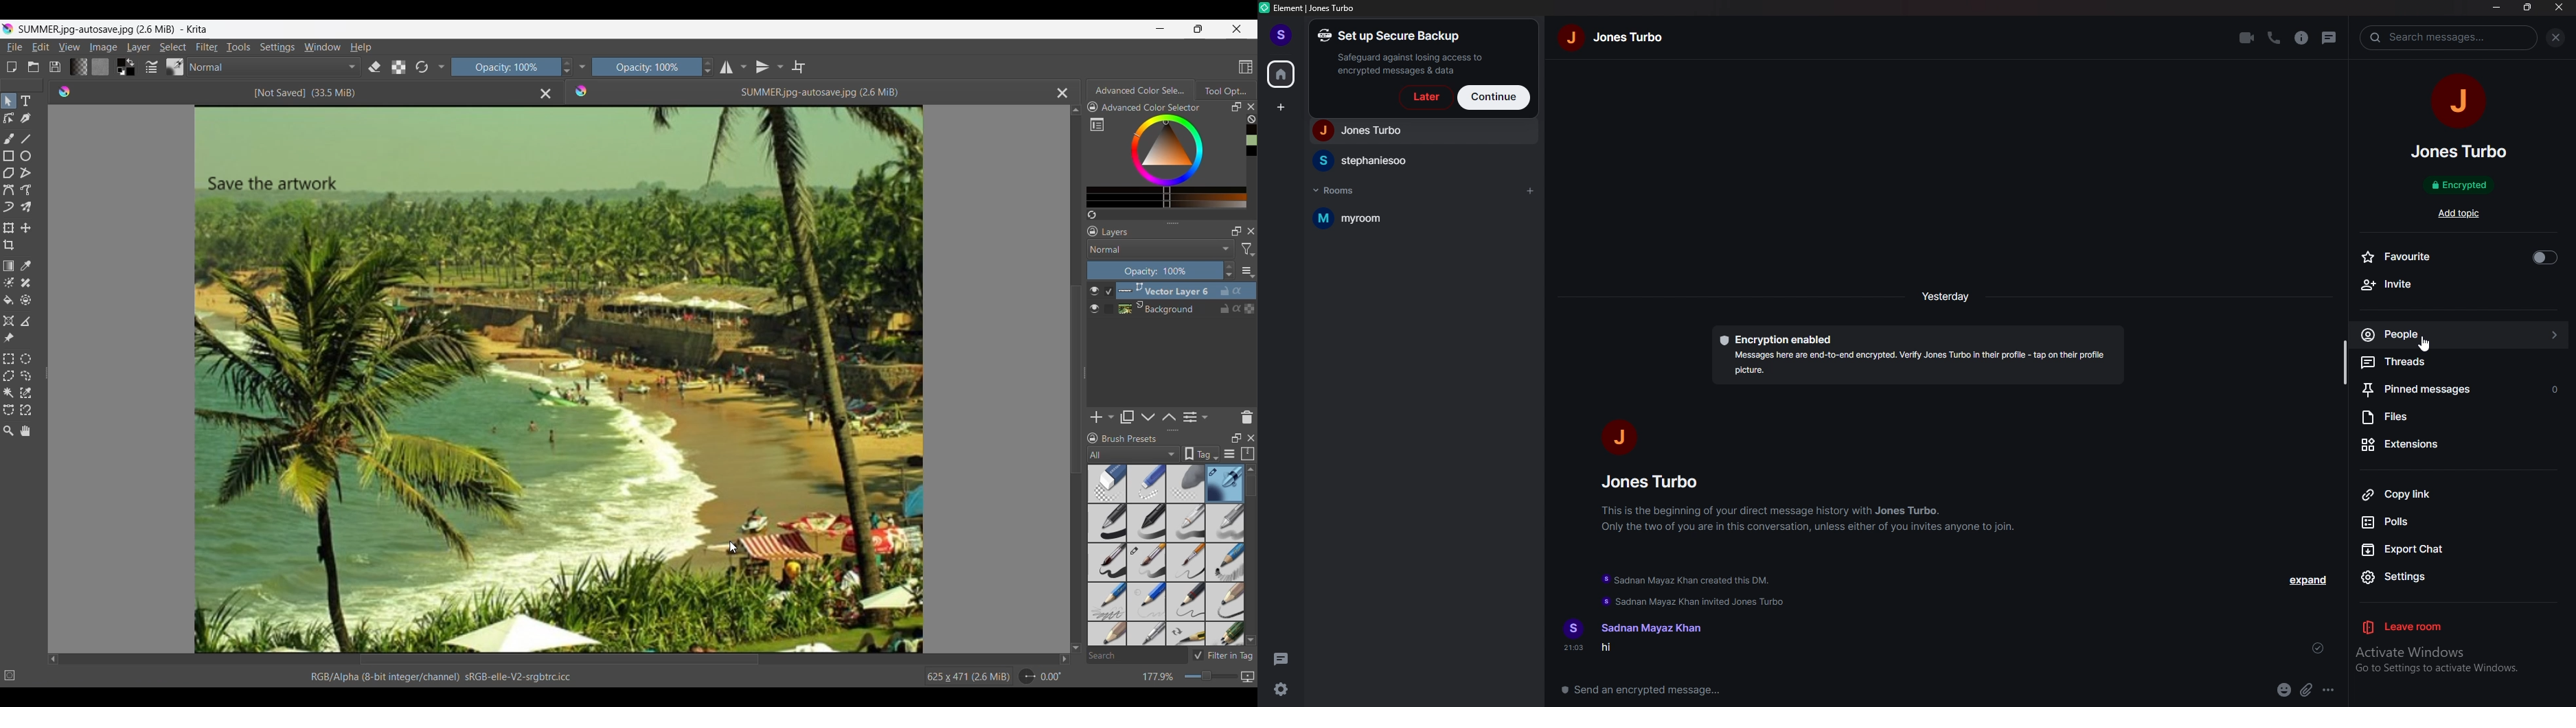  What do you see at coordinates (360, 48) in the screenshot?
I see `Help` at bounding box center [360, 48].